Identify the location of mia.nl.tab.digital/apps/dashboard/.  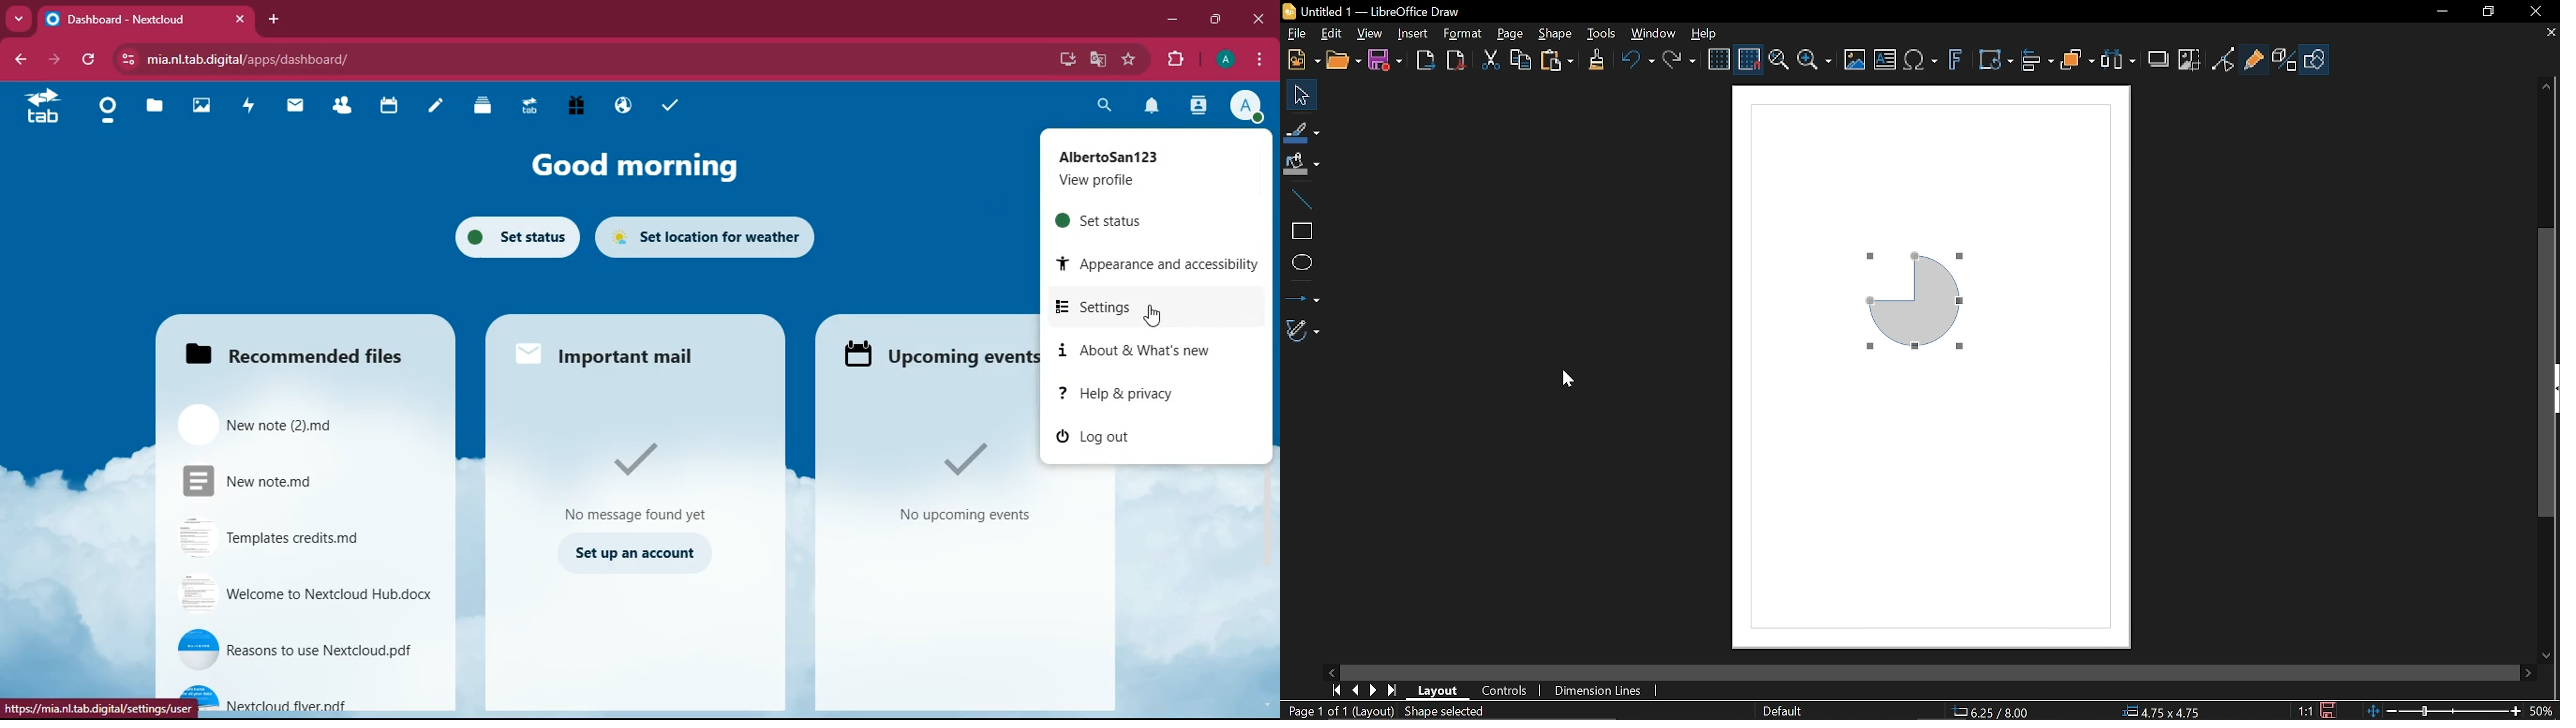
(254, 61).